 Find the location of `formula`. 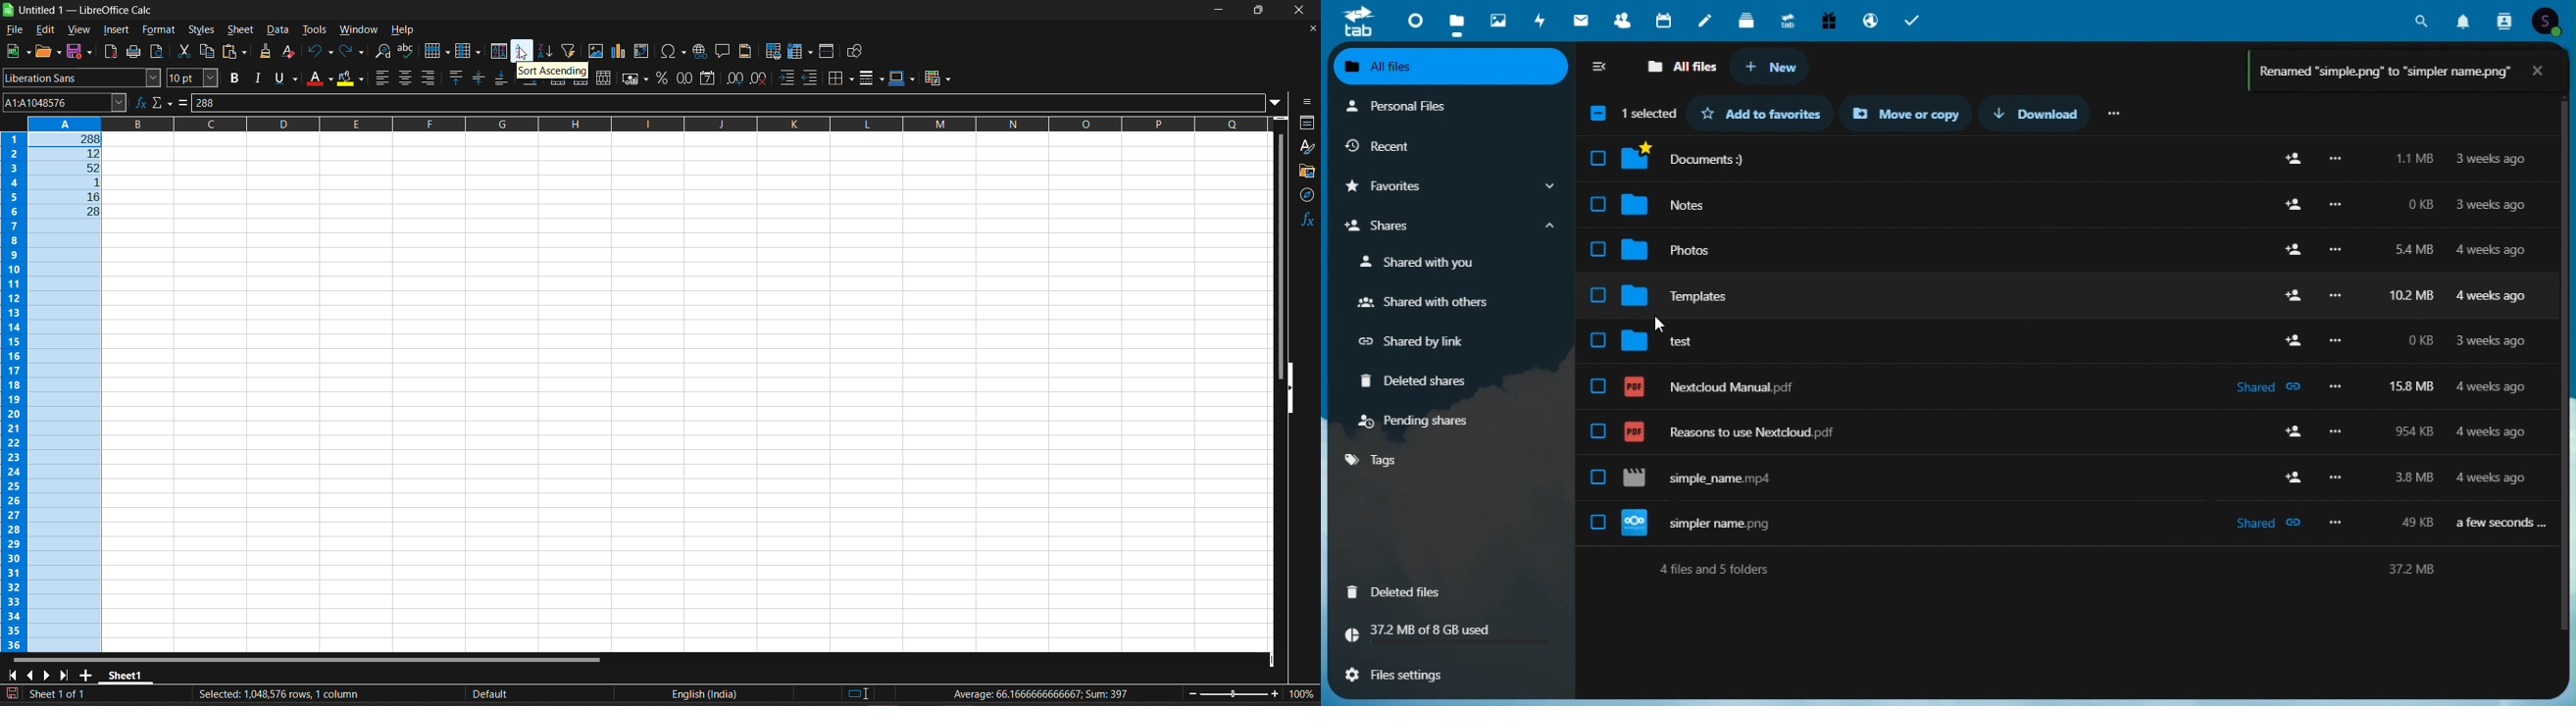

formula is located at coordinates (1047, 695).